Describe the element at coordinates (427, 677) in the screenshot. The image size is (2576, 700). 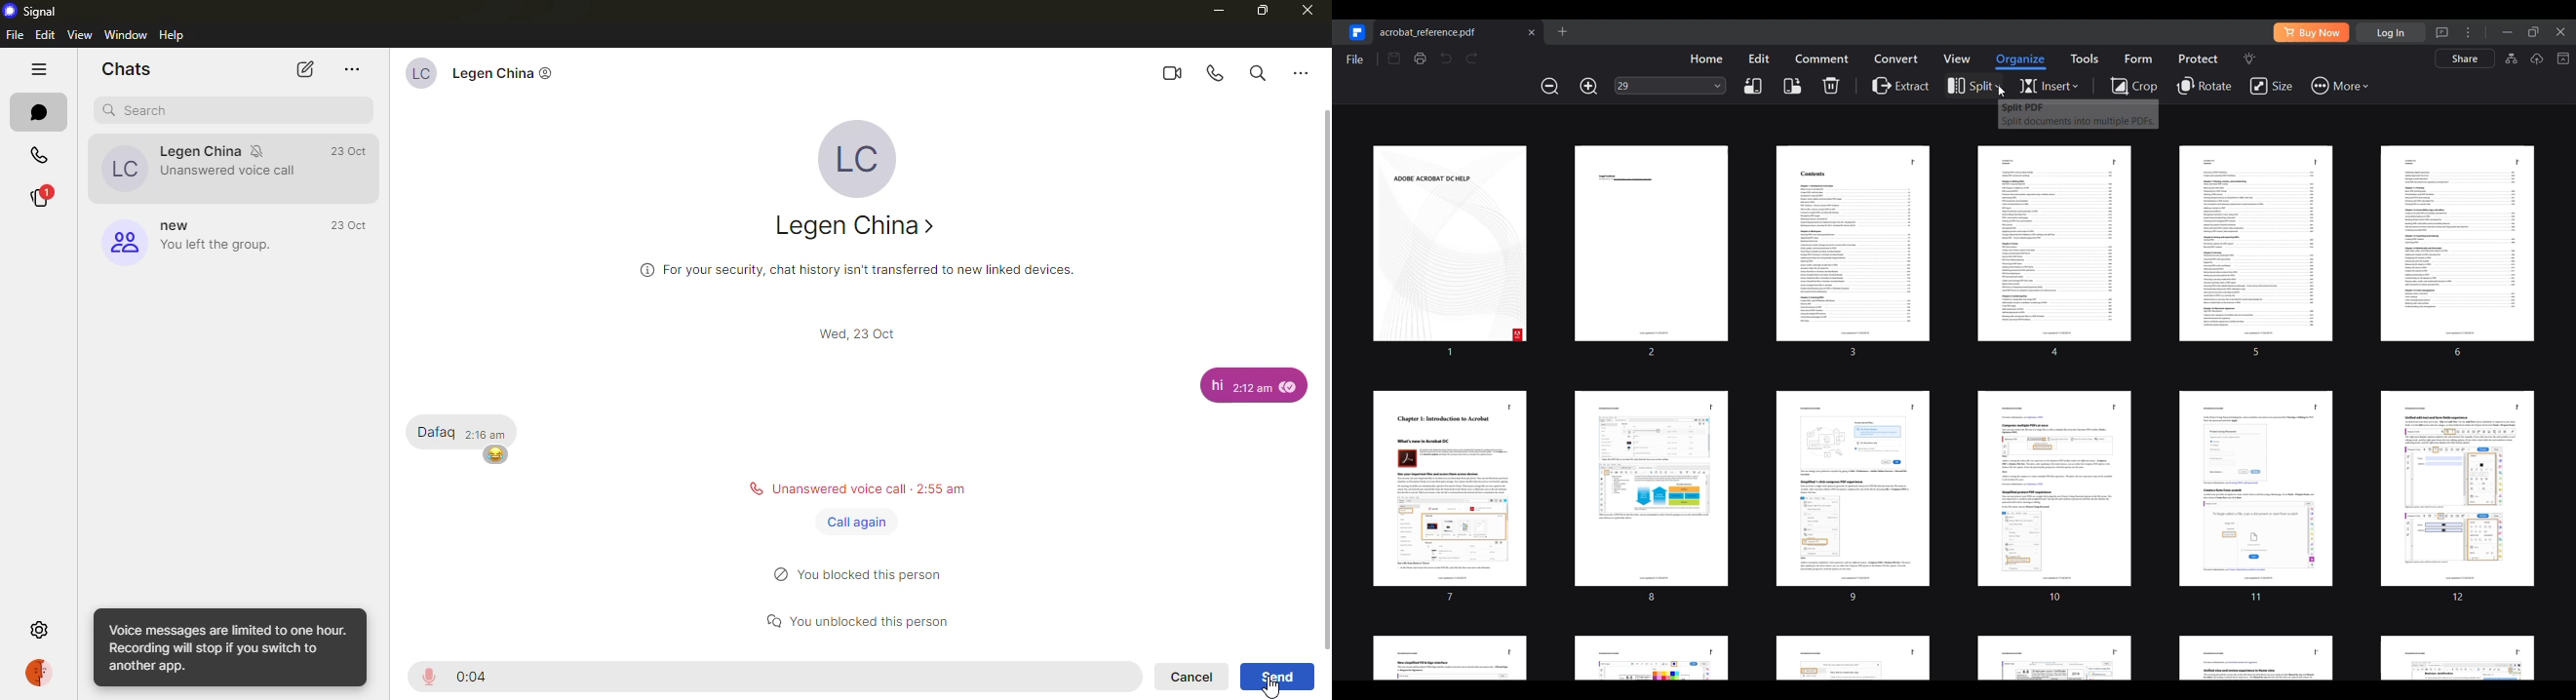
I see `recording` at that location.